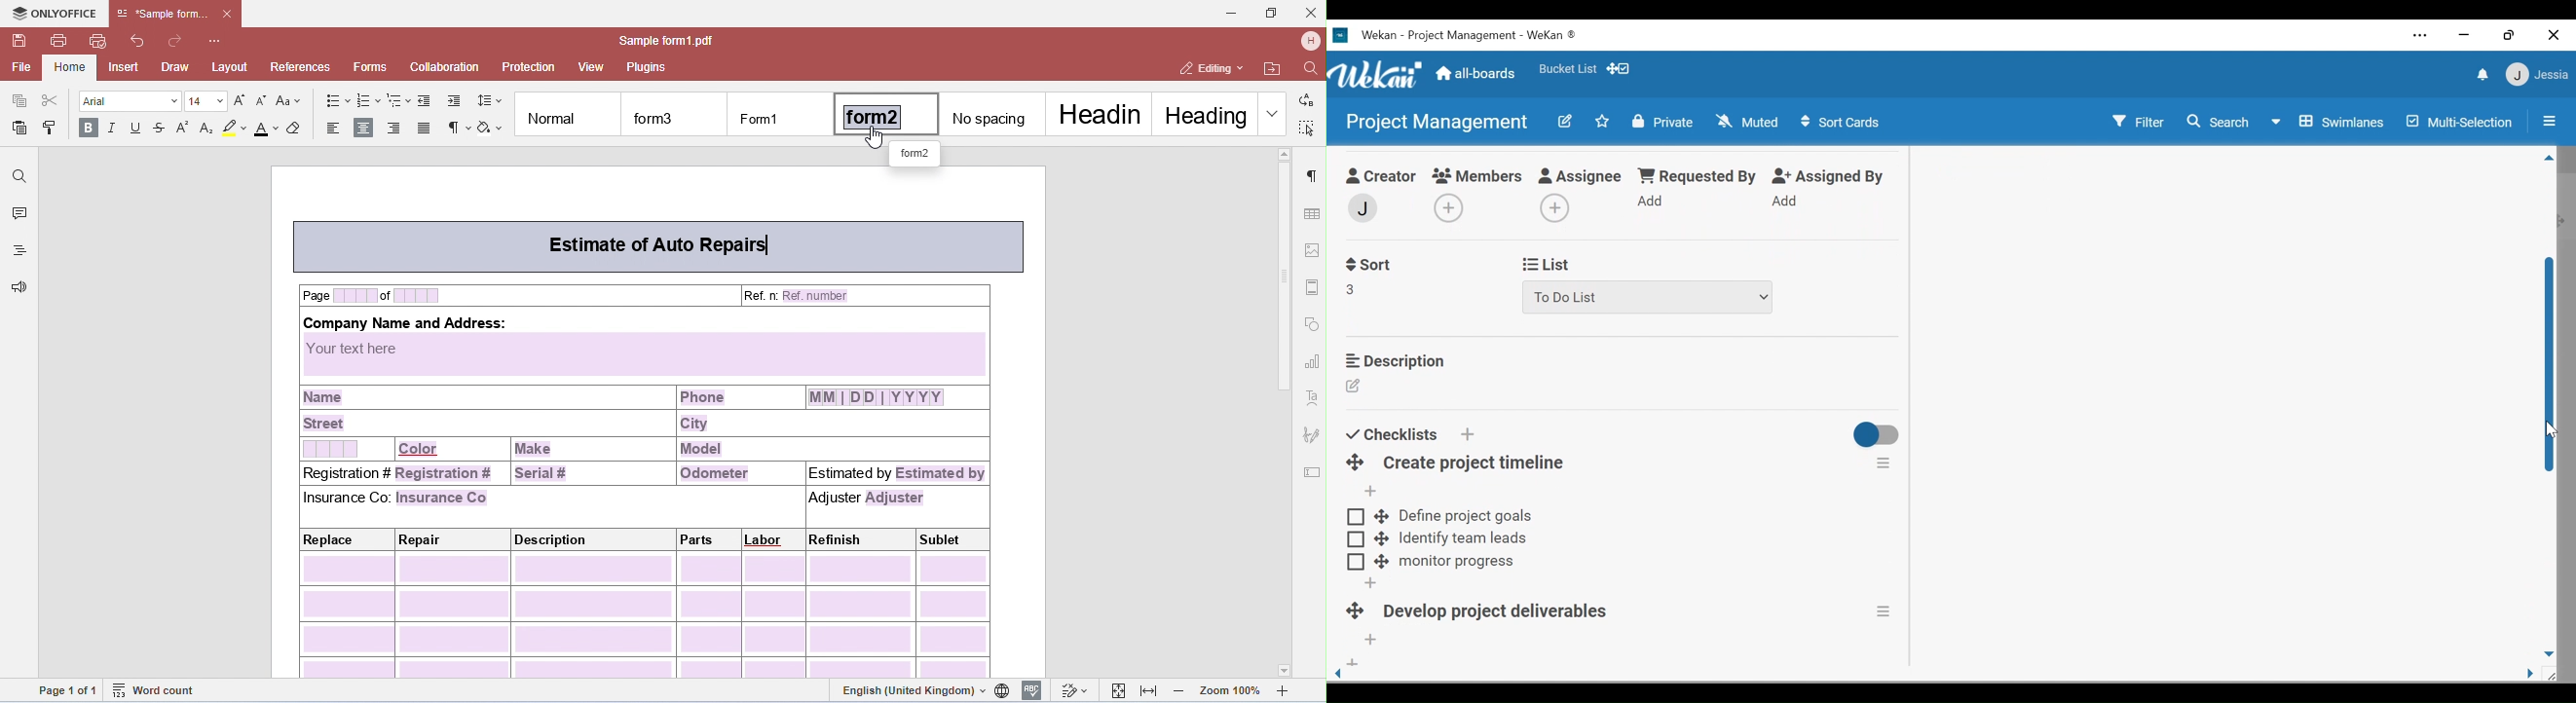 Image resolution: width=2576 pixels, height=728 pixels. What do you see at coordinates (1381, 516) in the screenshot?
I see `Desktop drag handle` at bounding box center [1381, 516].